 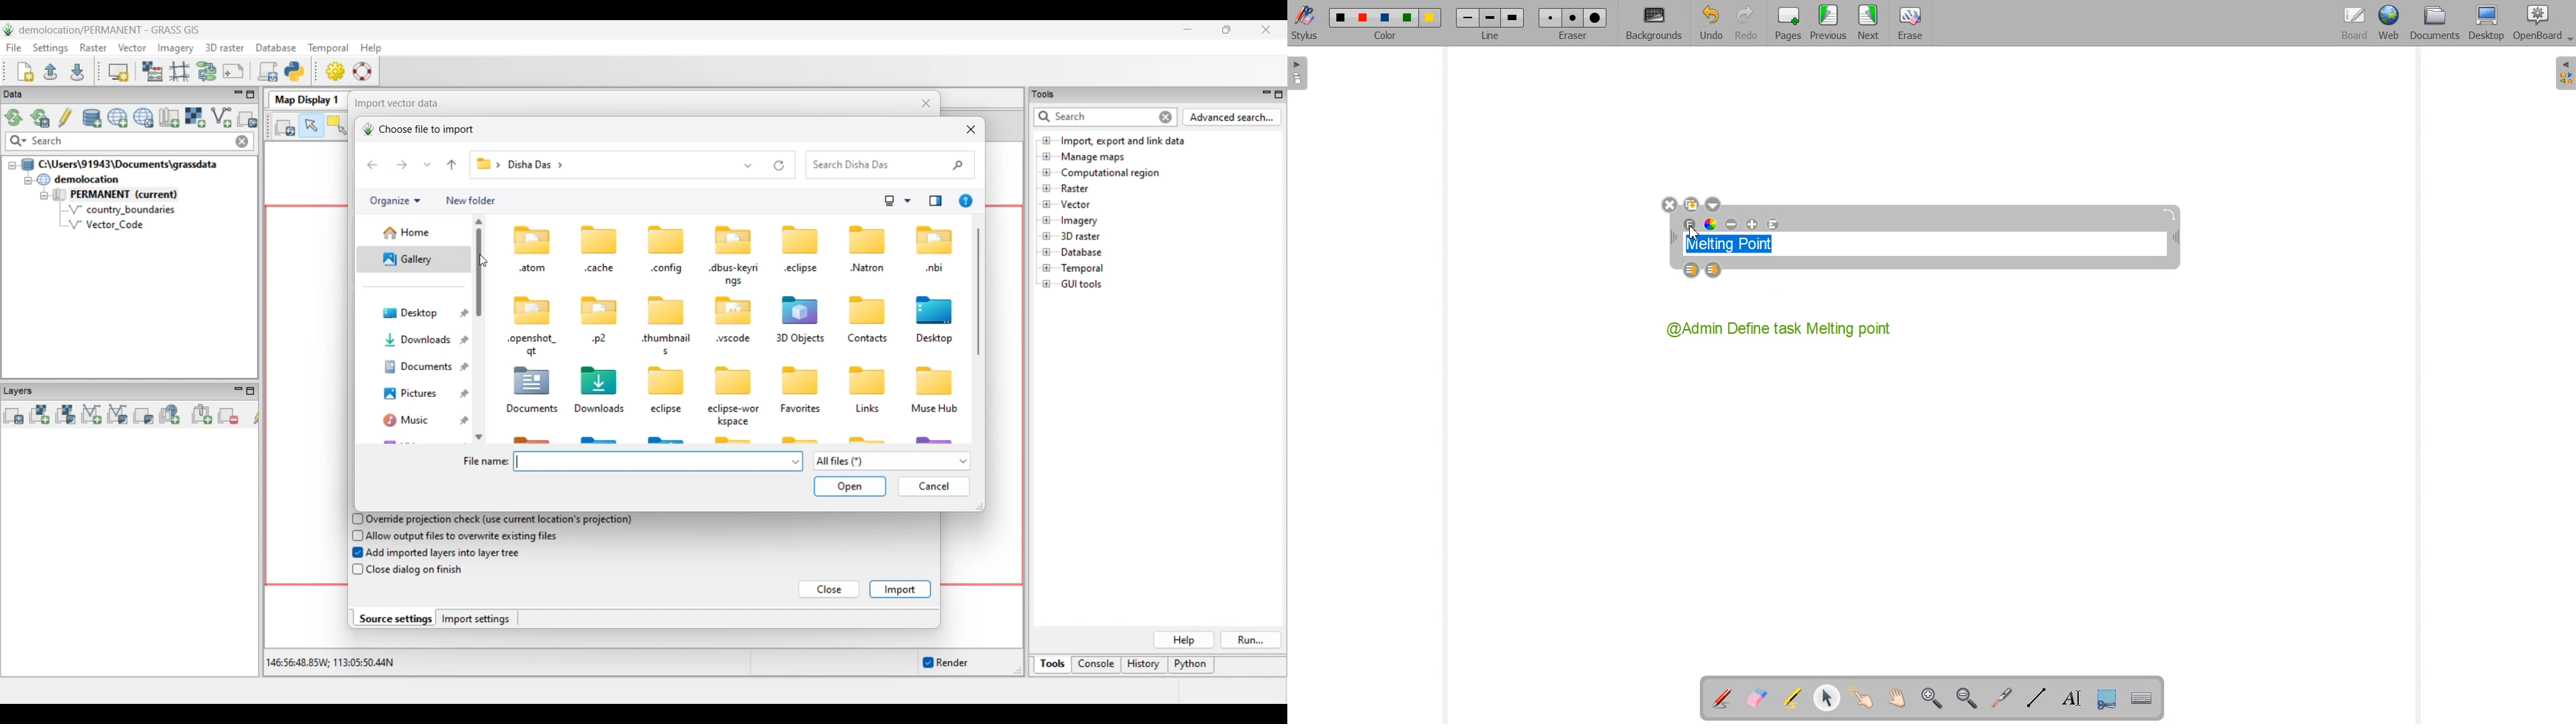 What do you see at coordinates (2434, 24) in the screenshot?
I see `Documents` at bounding box center [2434, 24].